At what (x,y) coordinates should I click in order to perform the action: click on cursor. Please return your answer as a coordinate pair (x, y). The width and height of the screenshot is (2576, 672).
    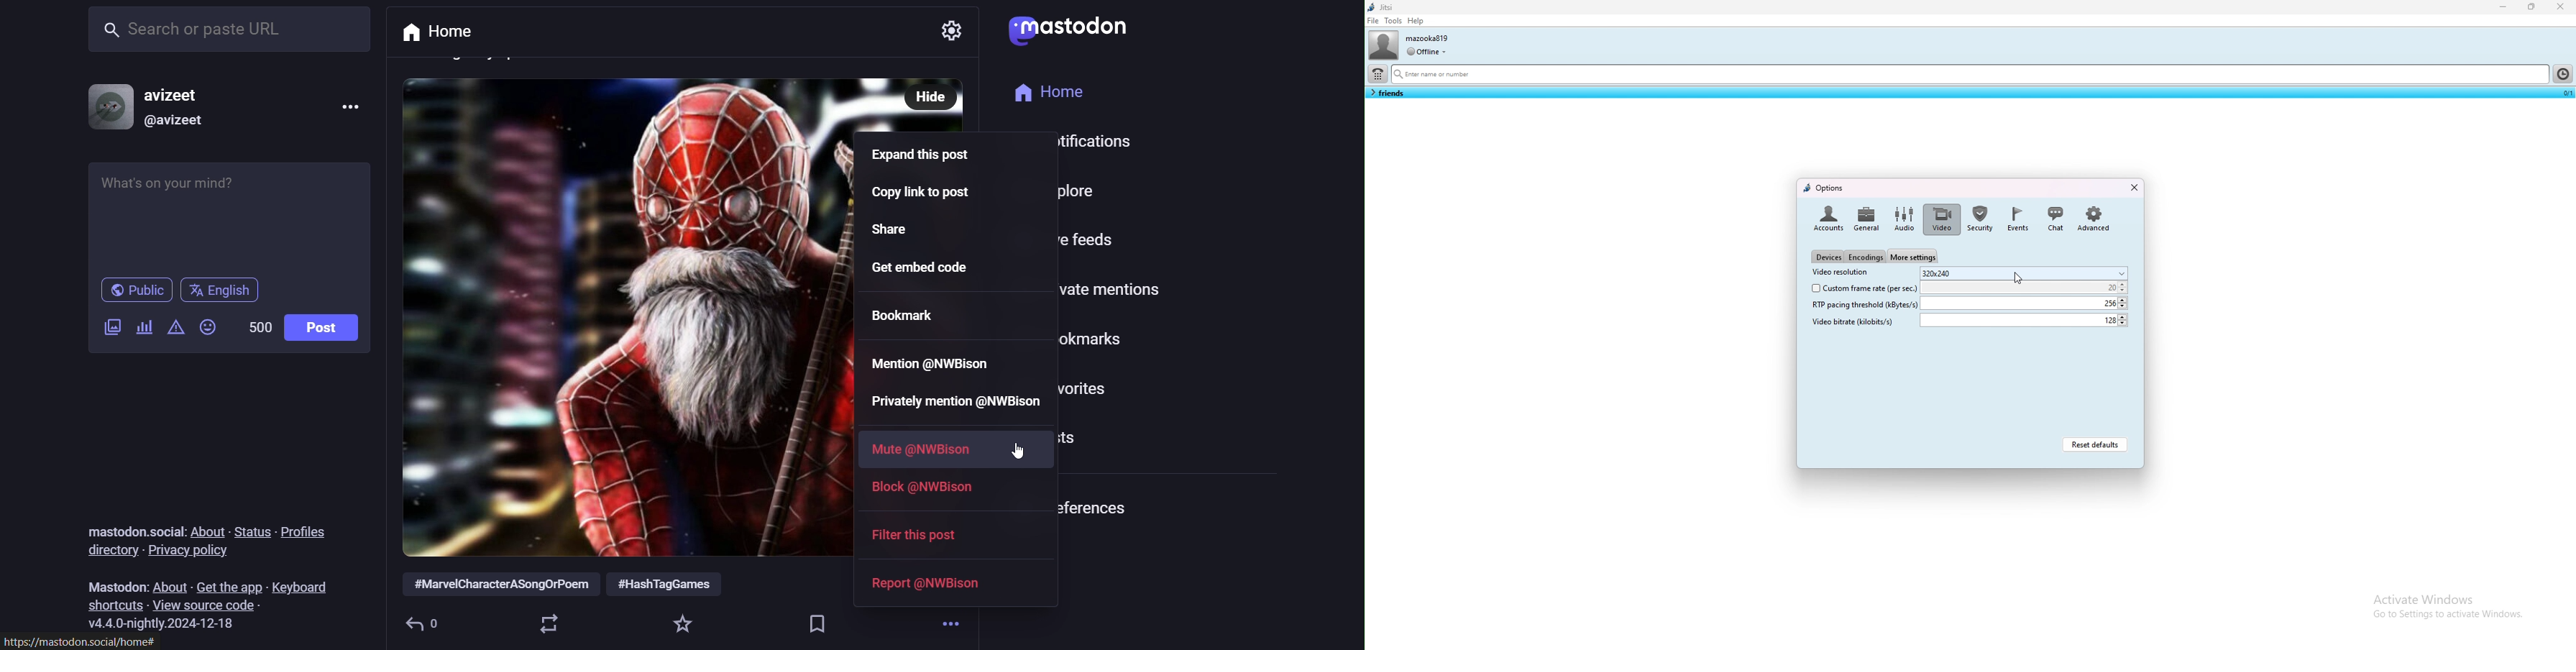
    Looking at the image, I should click on (2018, 280).